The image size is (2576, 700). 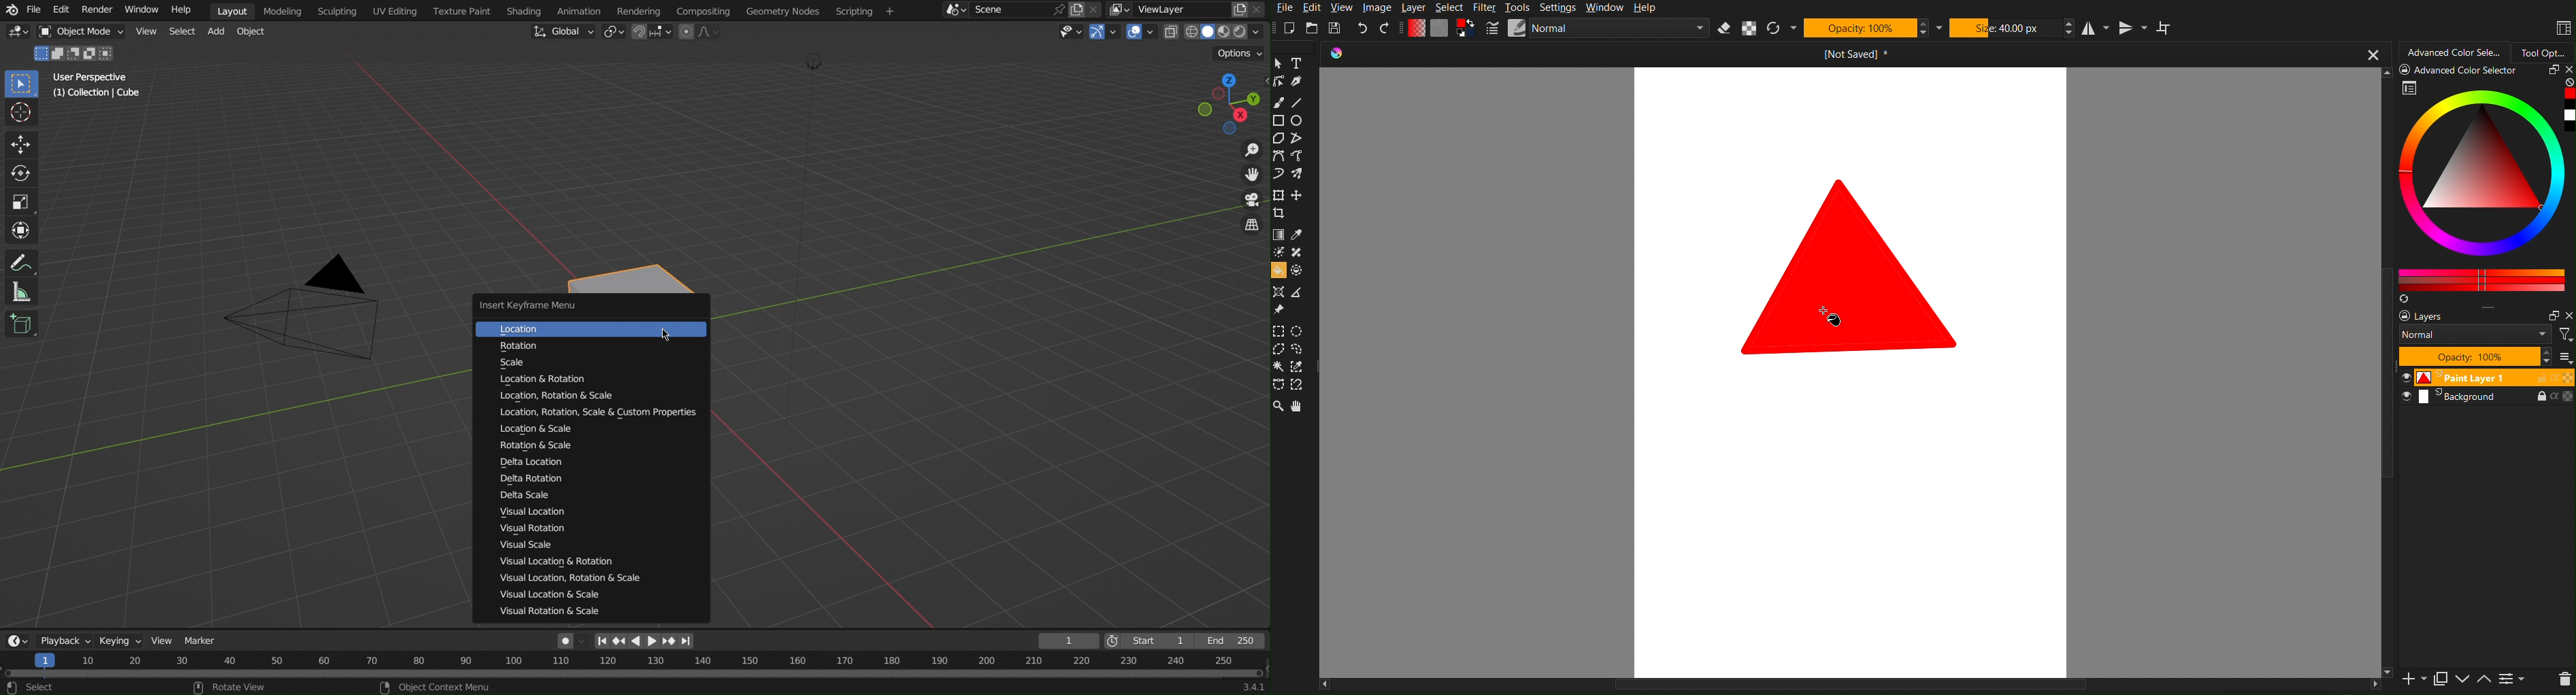 I want to click on More layers, so click(x=1117, y=9).